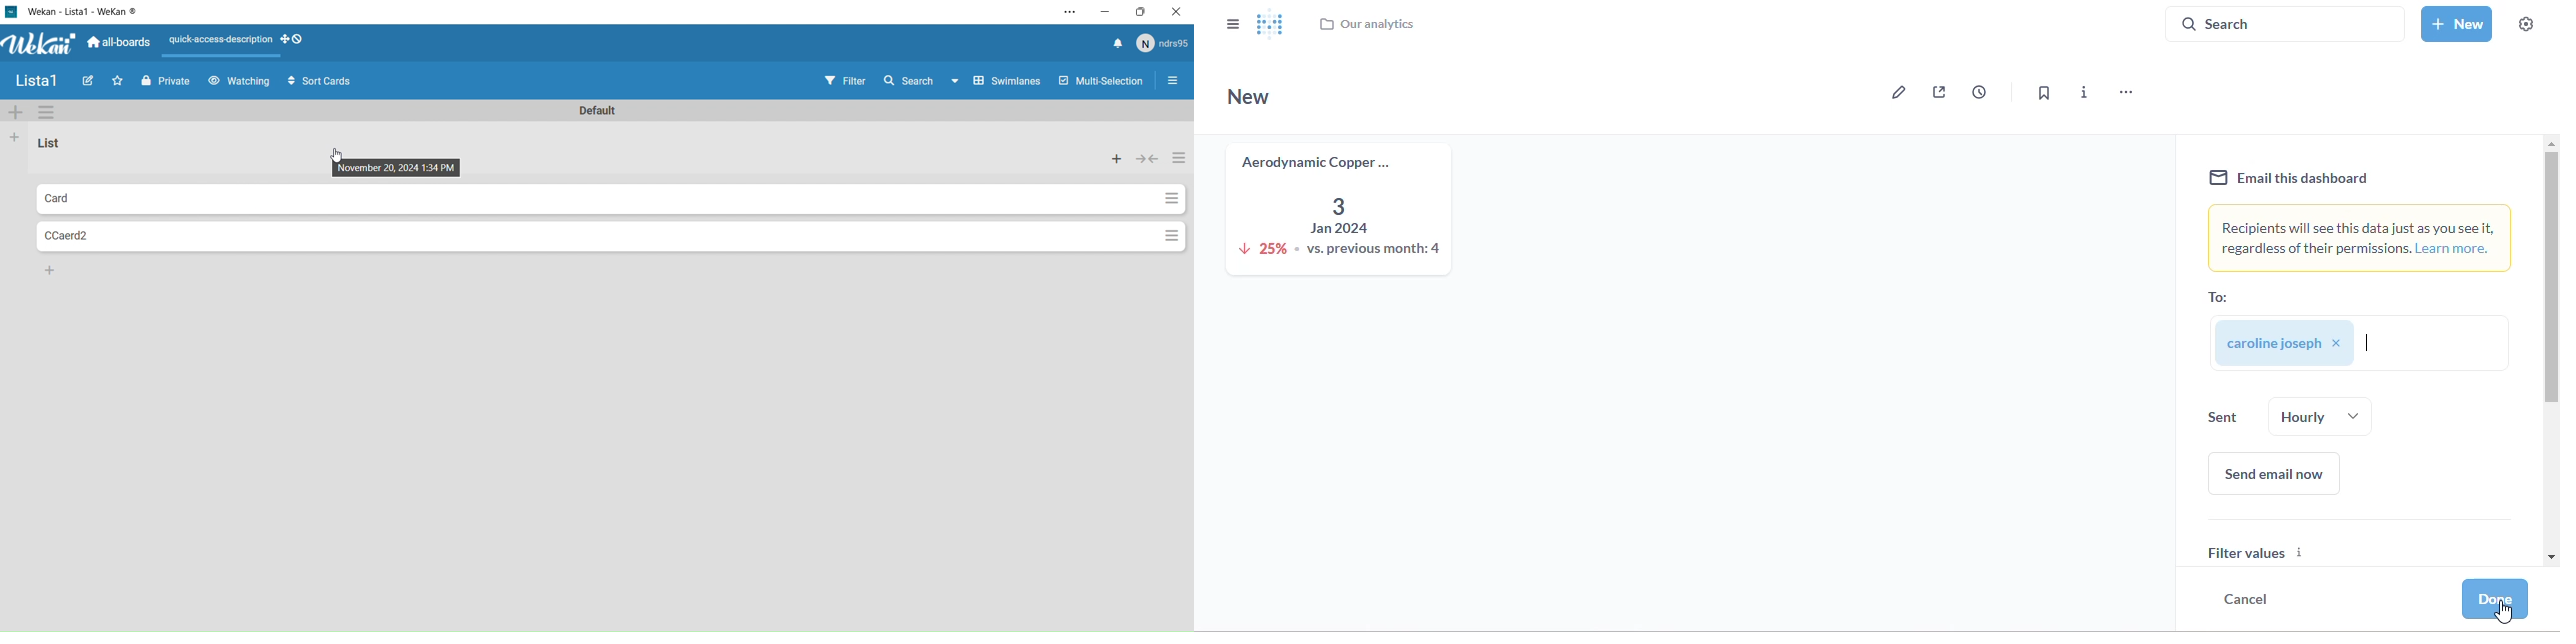 Image resolution: width=2576 pixels, height=644 pixels. Describe the element at coordinates (2367, 343) in the screenshot. I see `cursor` at that location.